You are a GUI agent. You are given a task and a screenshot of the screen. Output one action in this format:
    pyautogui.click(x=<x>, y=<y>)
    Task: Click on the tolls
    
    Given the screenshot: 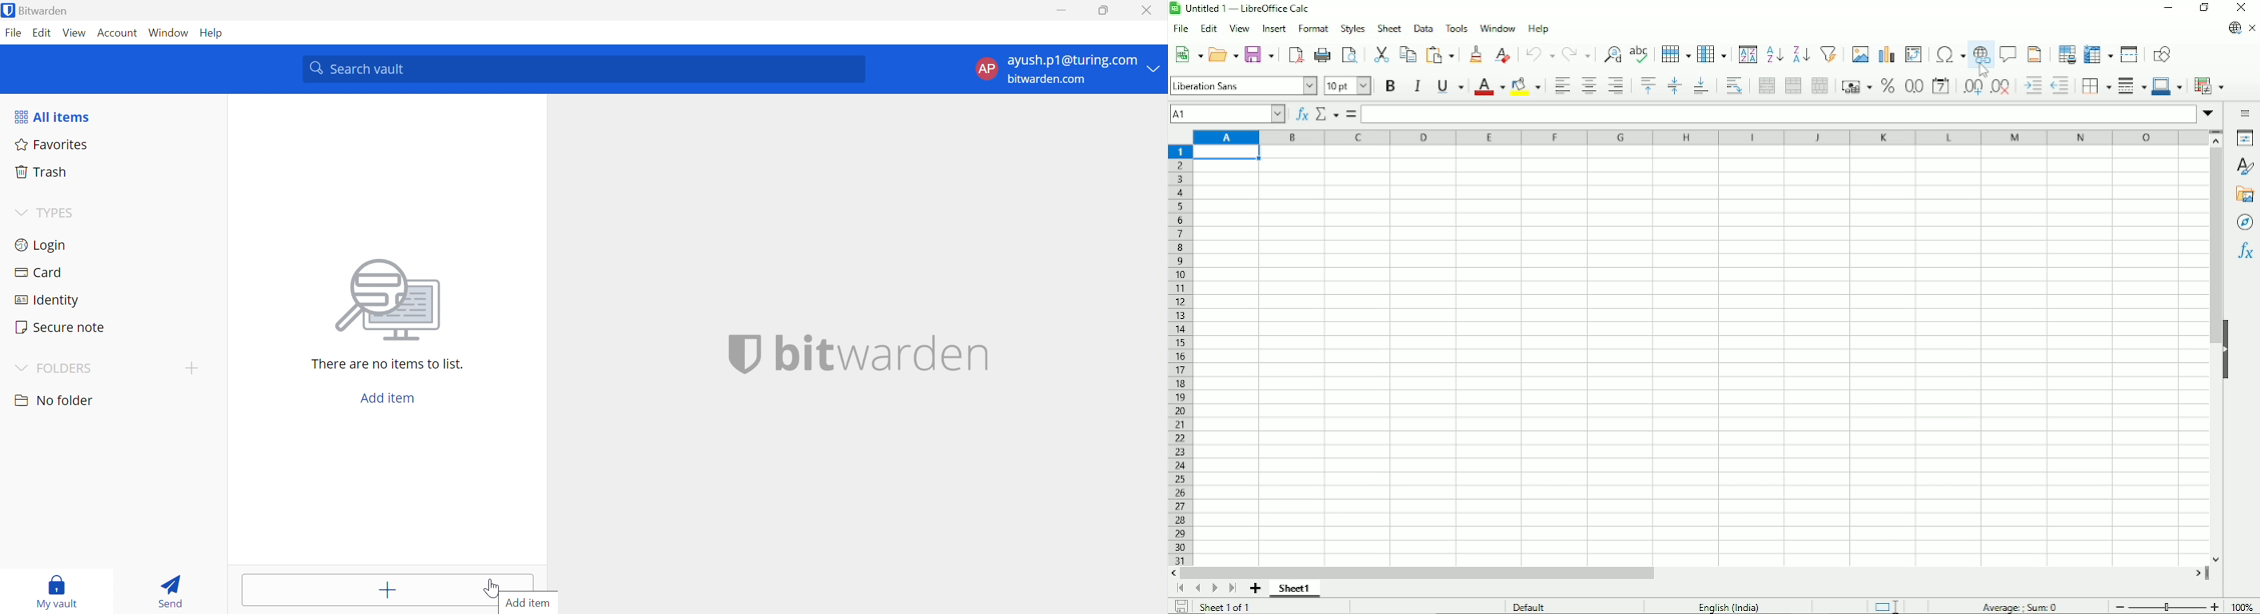 What is the action you would take?
    pyautogui.click(x=1456, y=27)
    